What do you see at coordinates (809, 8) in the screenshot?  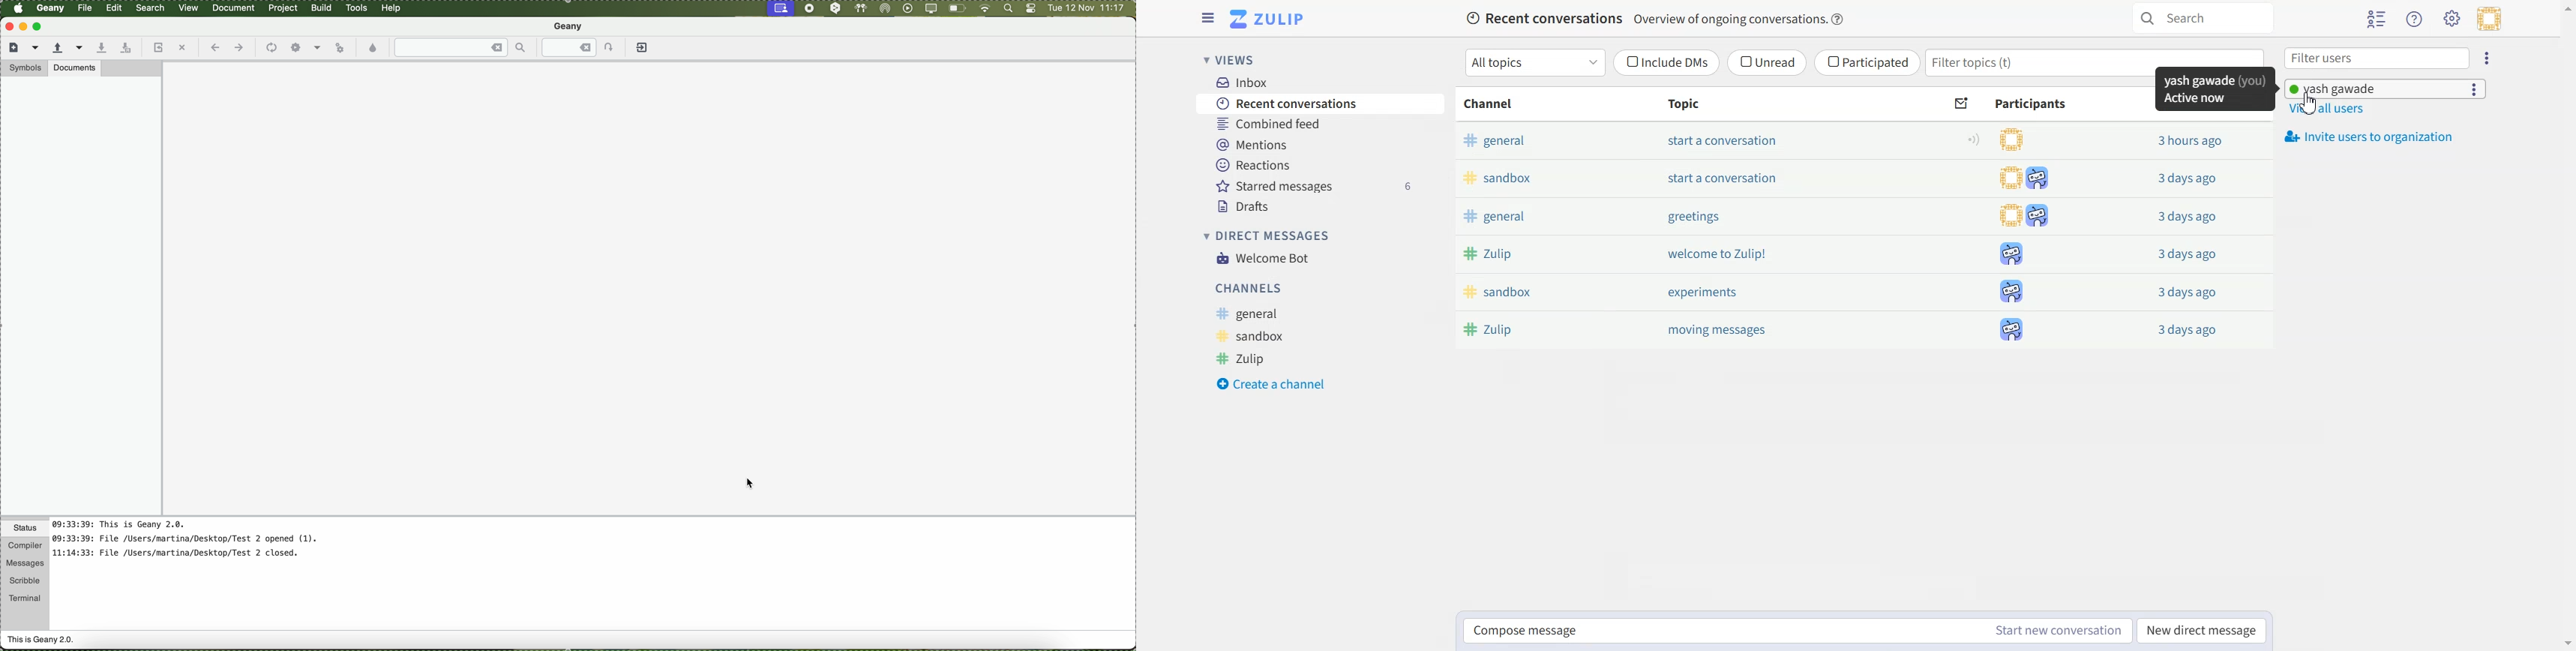 I see `stop recording` at bounding box center [809, 8].